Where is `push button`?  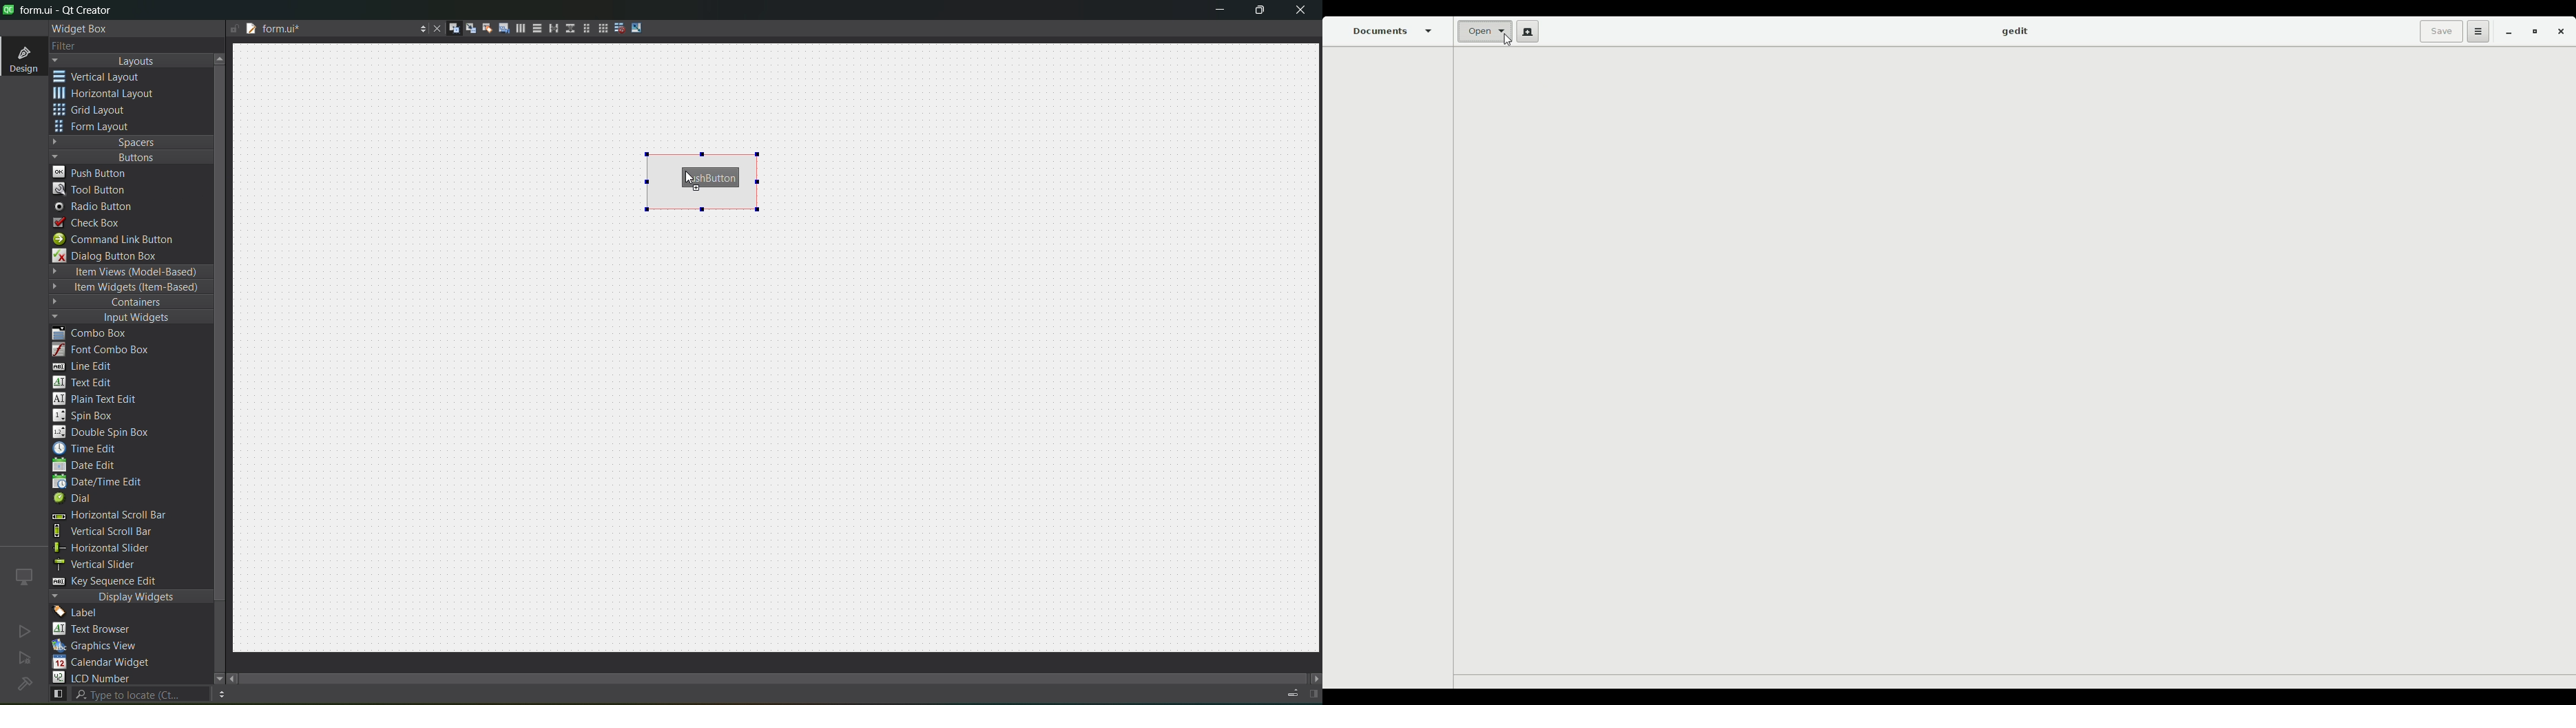 push button is located at coordinates (711, 178).